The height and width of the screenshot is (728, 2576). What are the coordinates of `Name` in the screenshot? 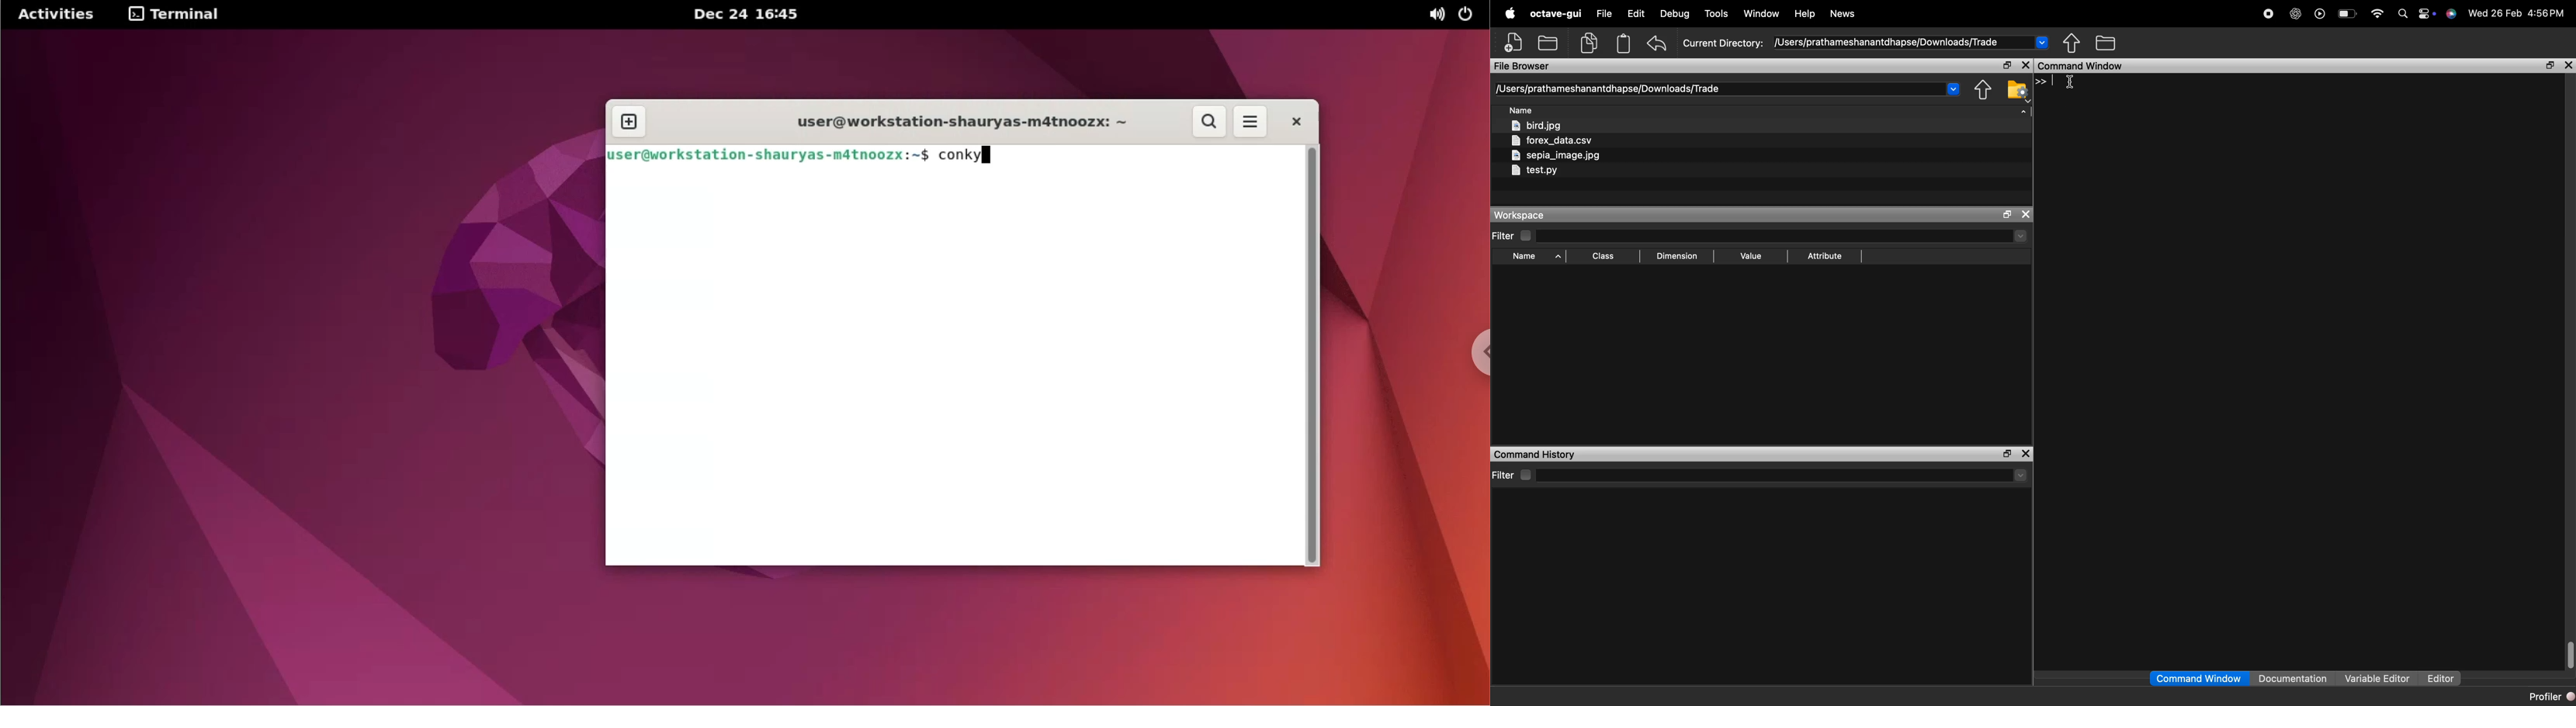 It's located at (1520, 109).